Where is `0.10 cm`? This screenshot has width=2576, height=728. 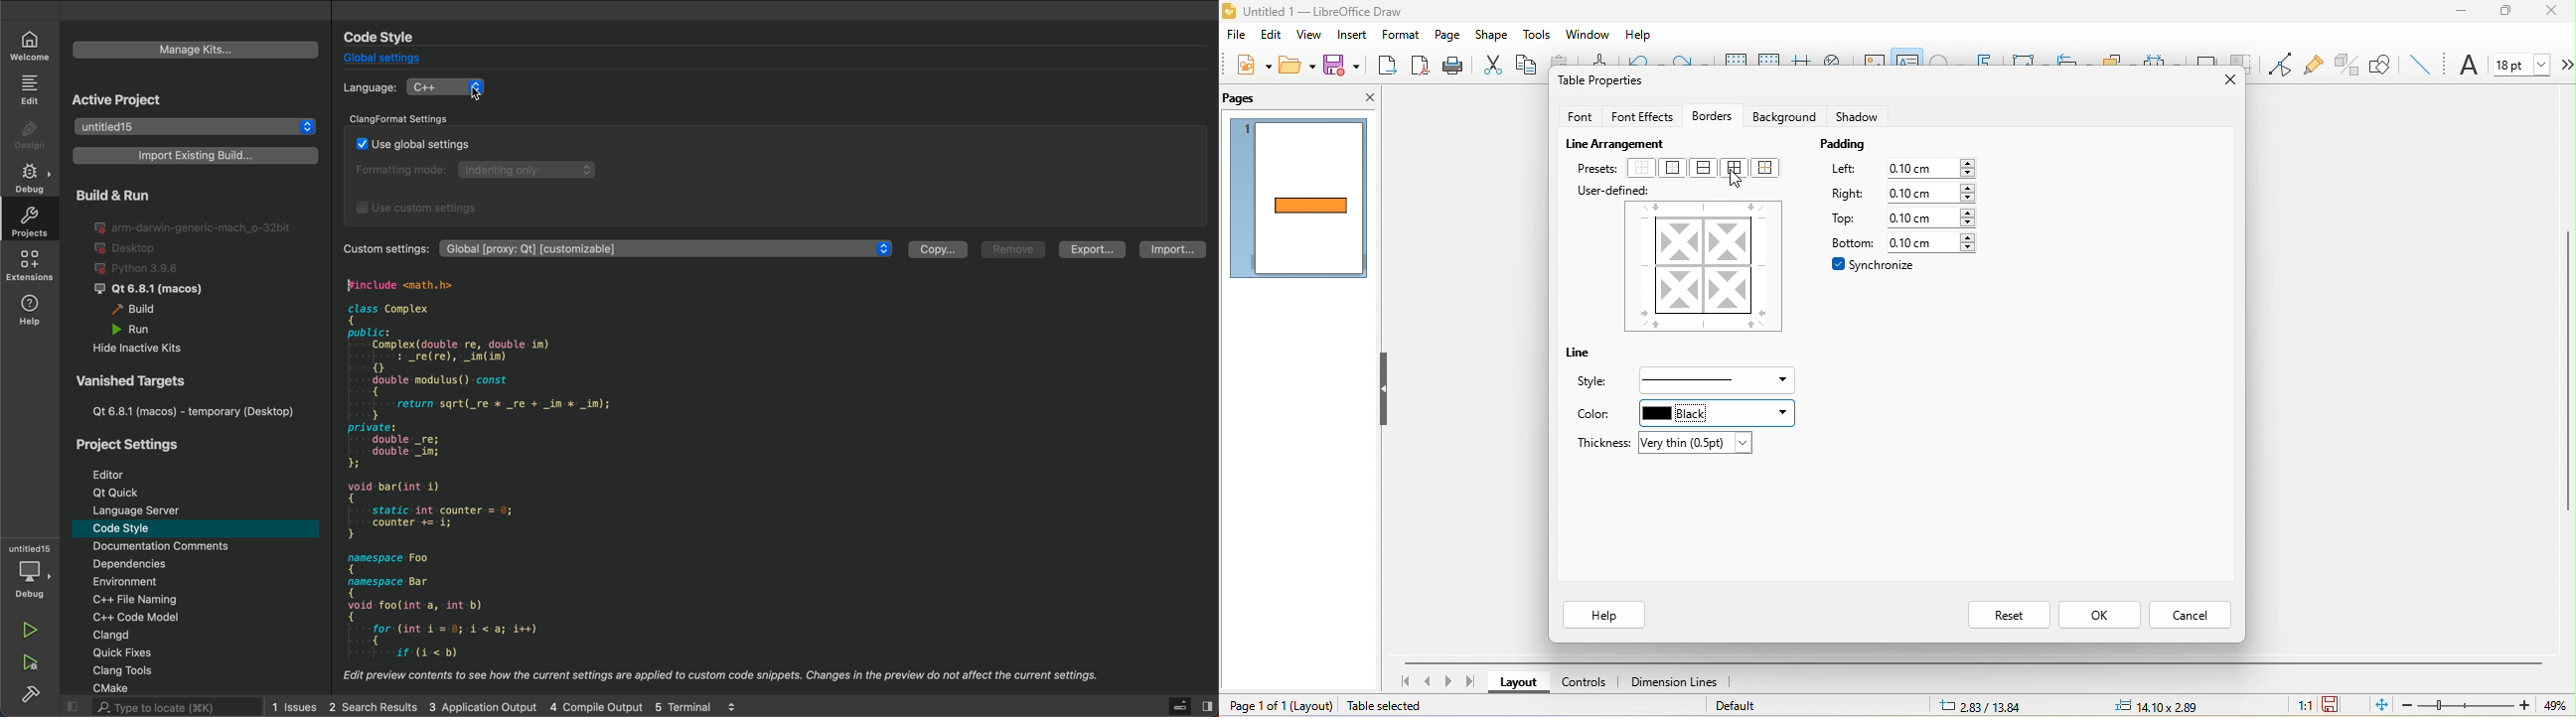 0.10 cm is located at coordinates (1931, 194).